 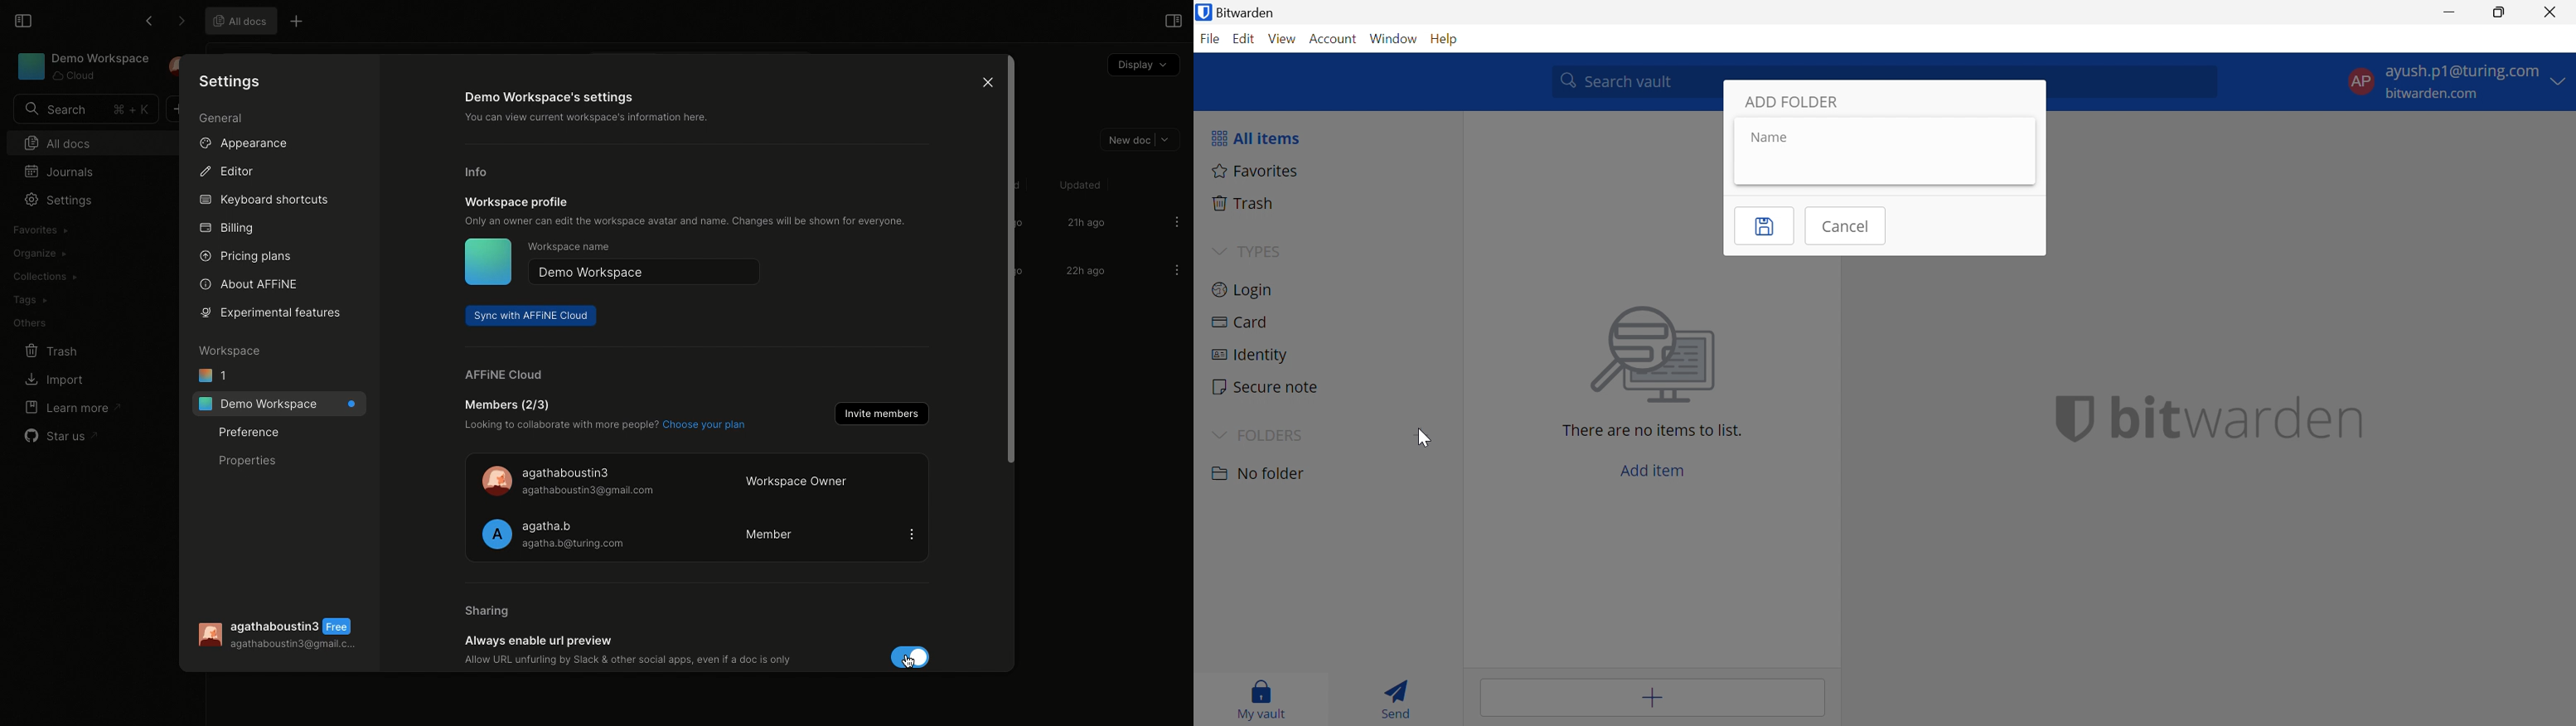 I want to click on Invite members, so click(x=879, y=414).